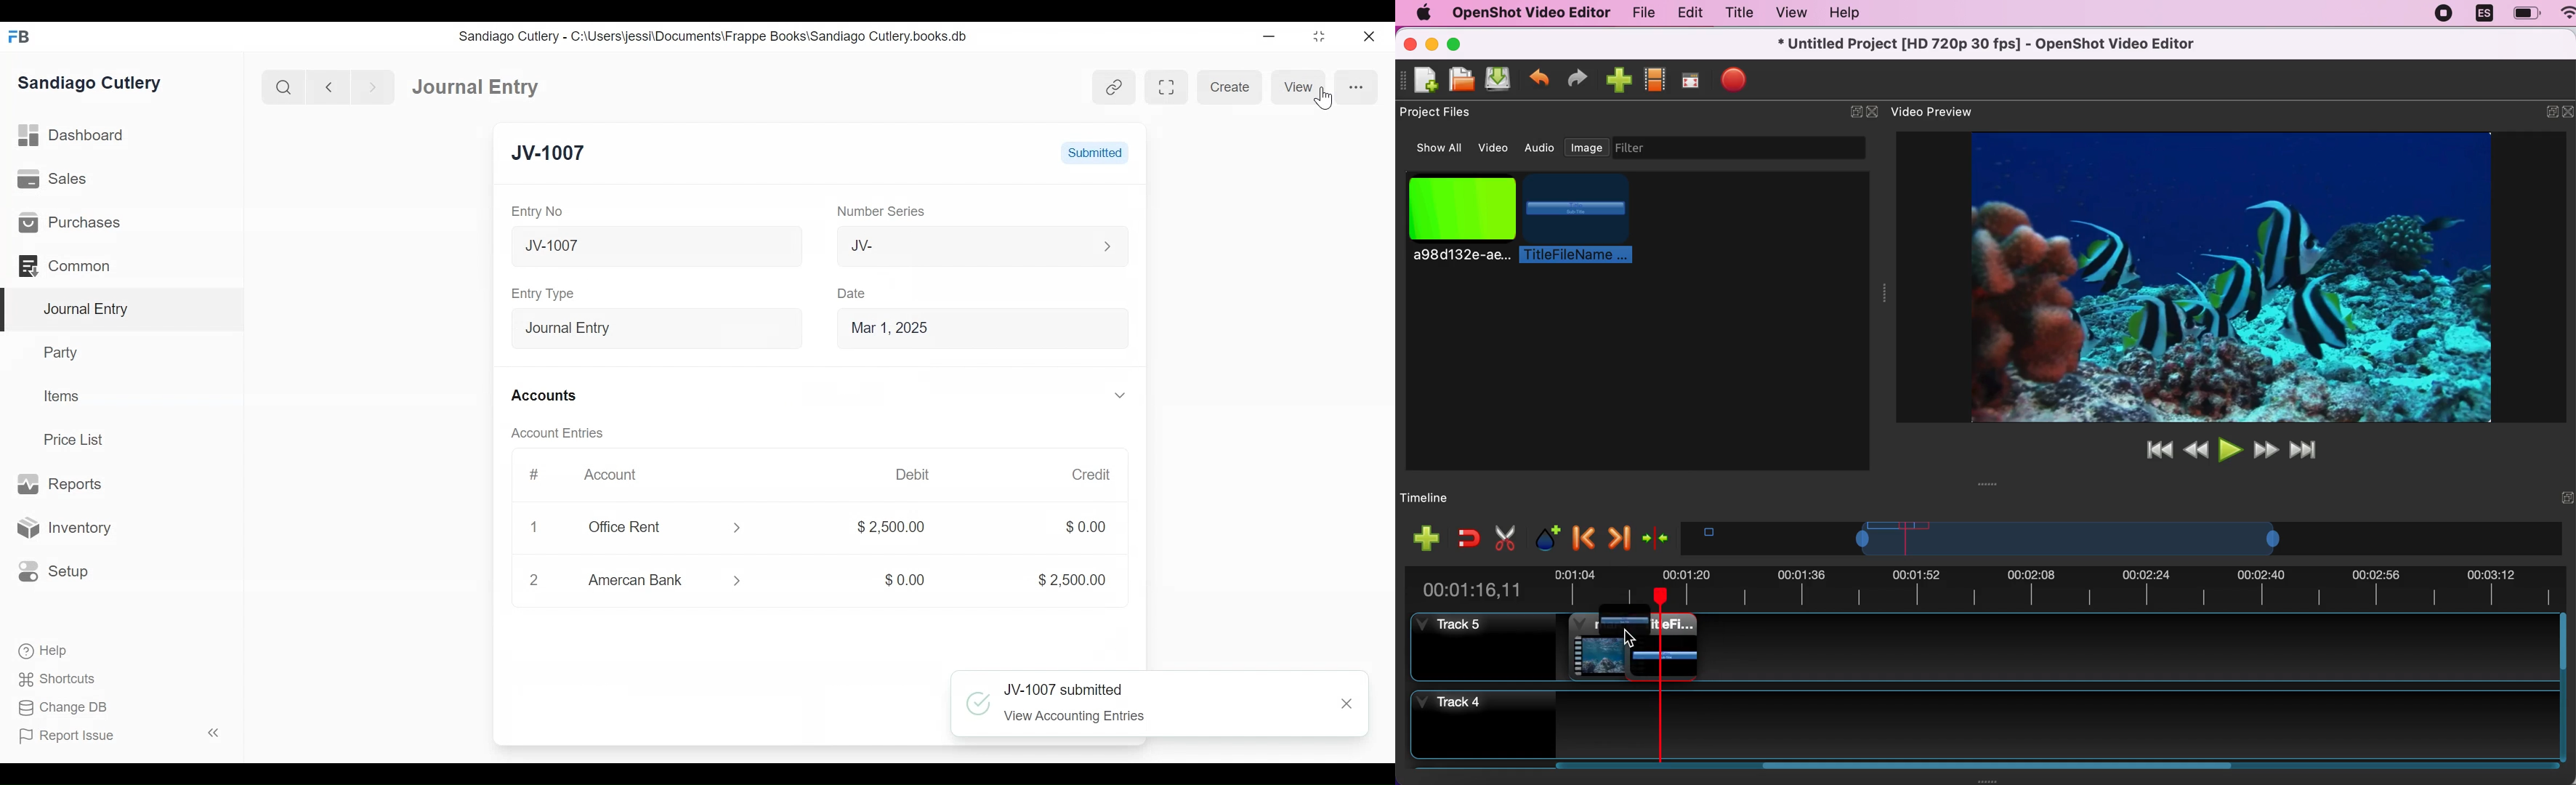 The image size is (2576, 812). What do you see at coordinates (661, 528) in the screenshot?
I see `office rent` at bounding box center [661, 528].